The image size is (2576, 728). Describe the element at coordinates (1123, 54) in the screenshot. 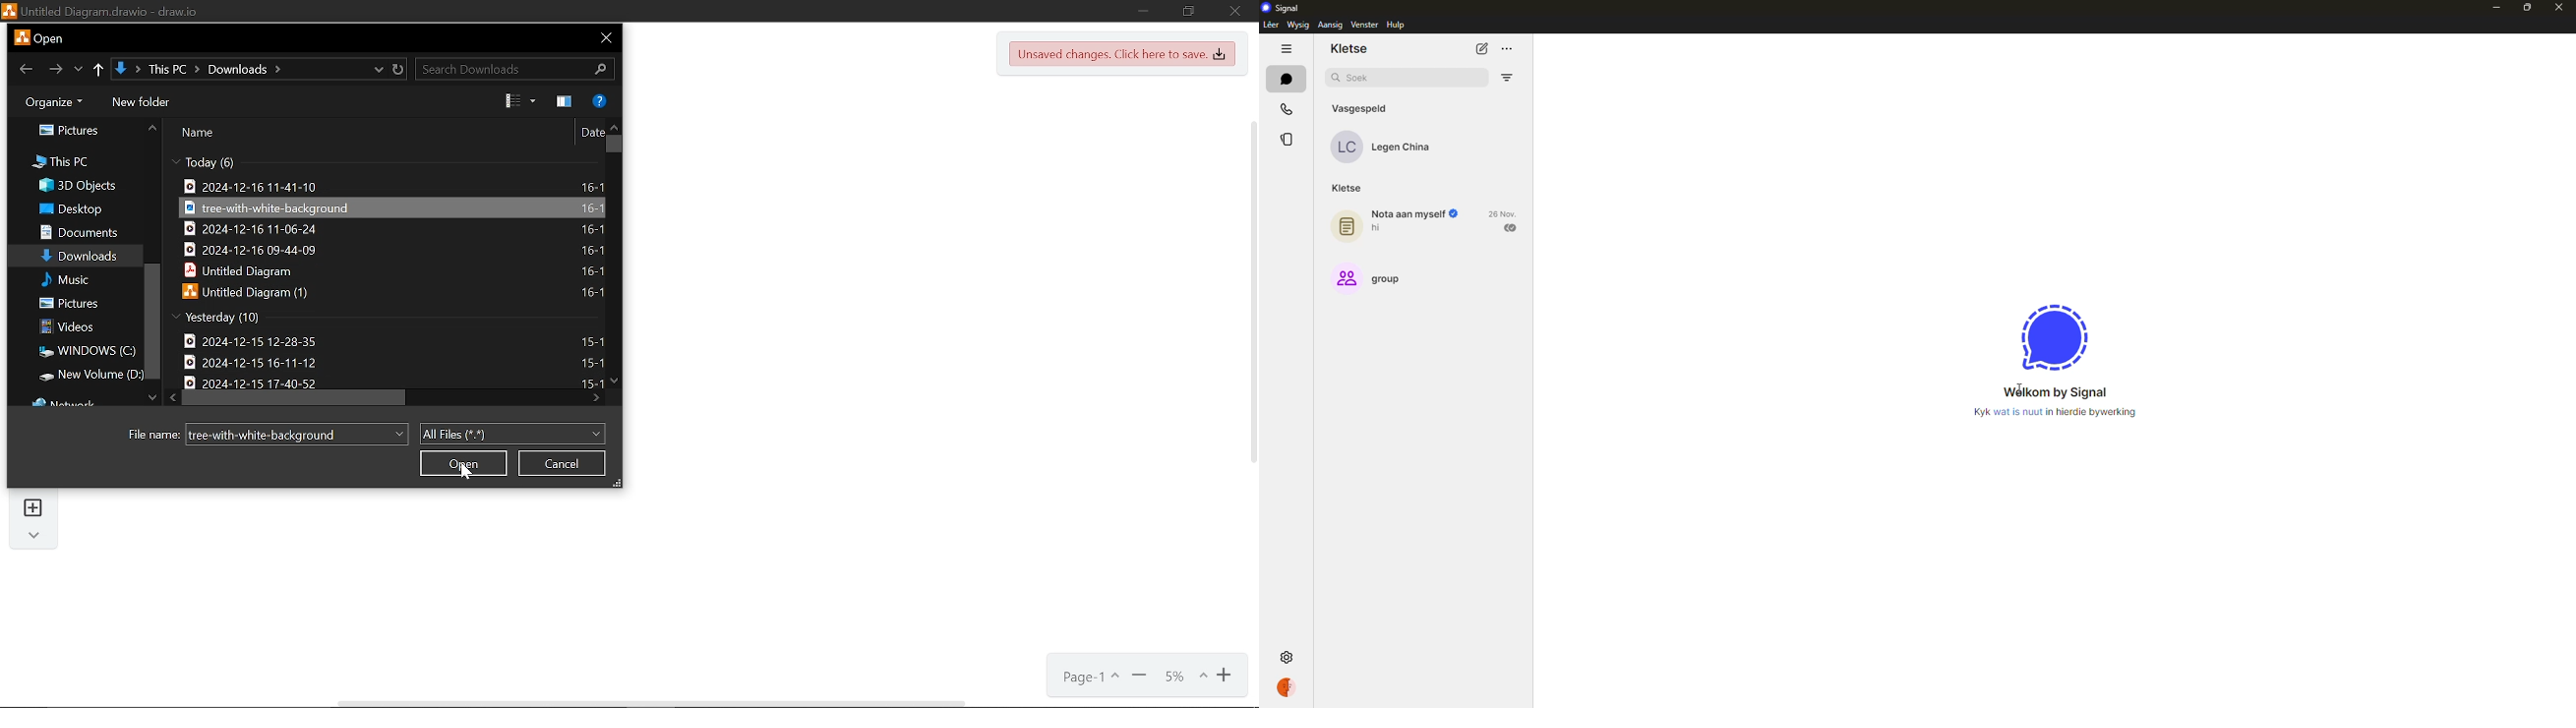

I see `Unsaved changes` at that location.